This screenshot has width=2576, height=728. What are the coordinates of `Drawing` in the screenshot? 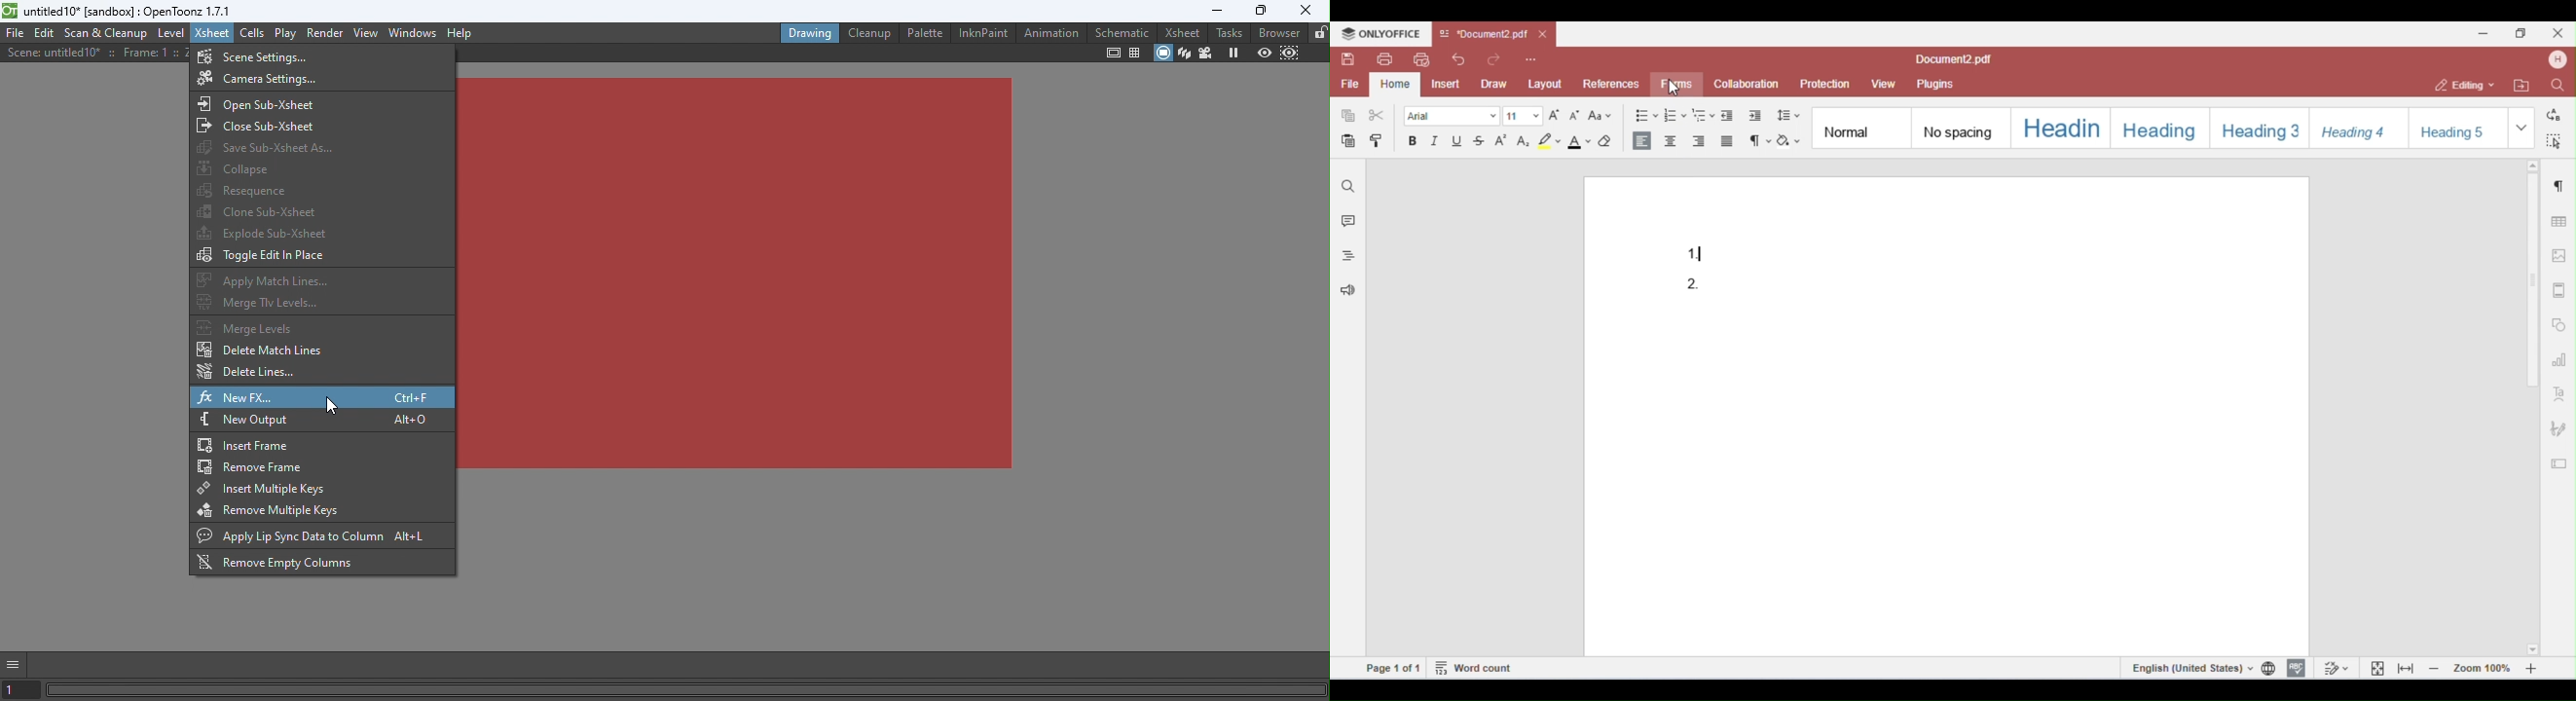 It's located at (809, 32).